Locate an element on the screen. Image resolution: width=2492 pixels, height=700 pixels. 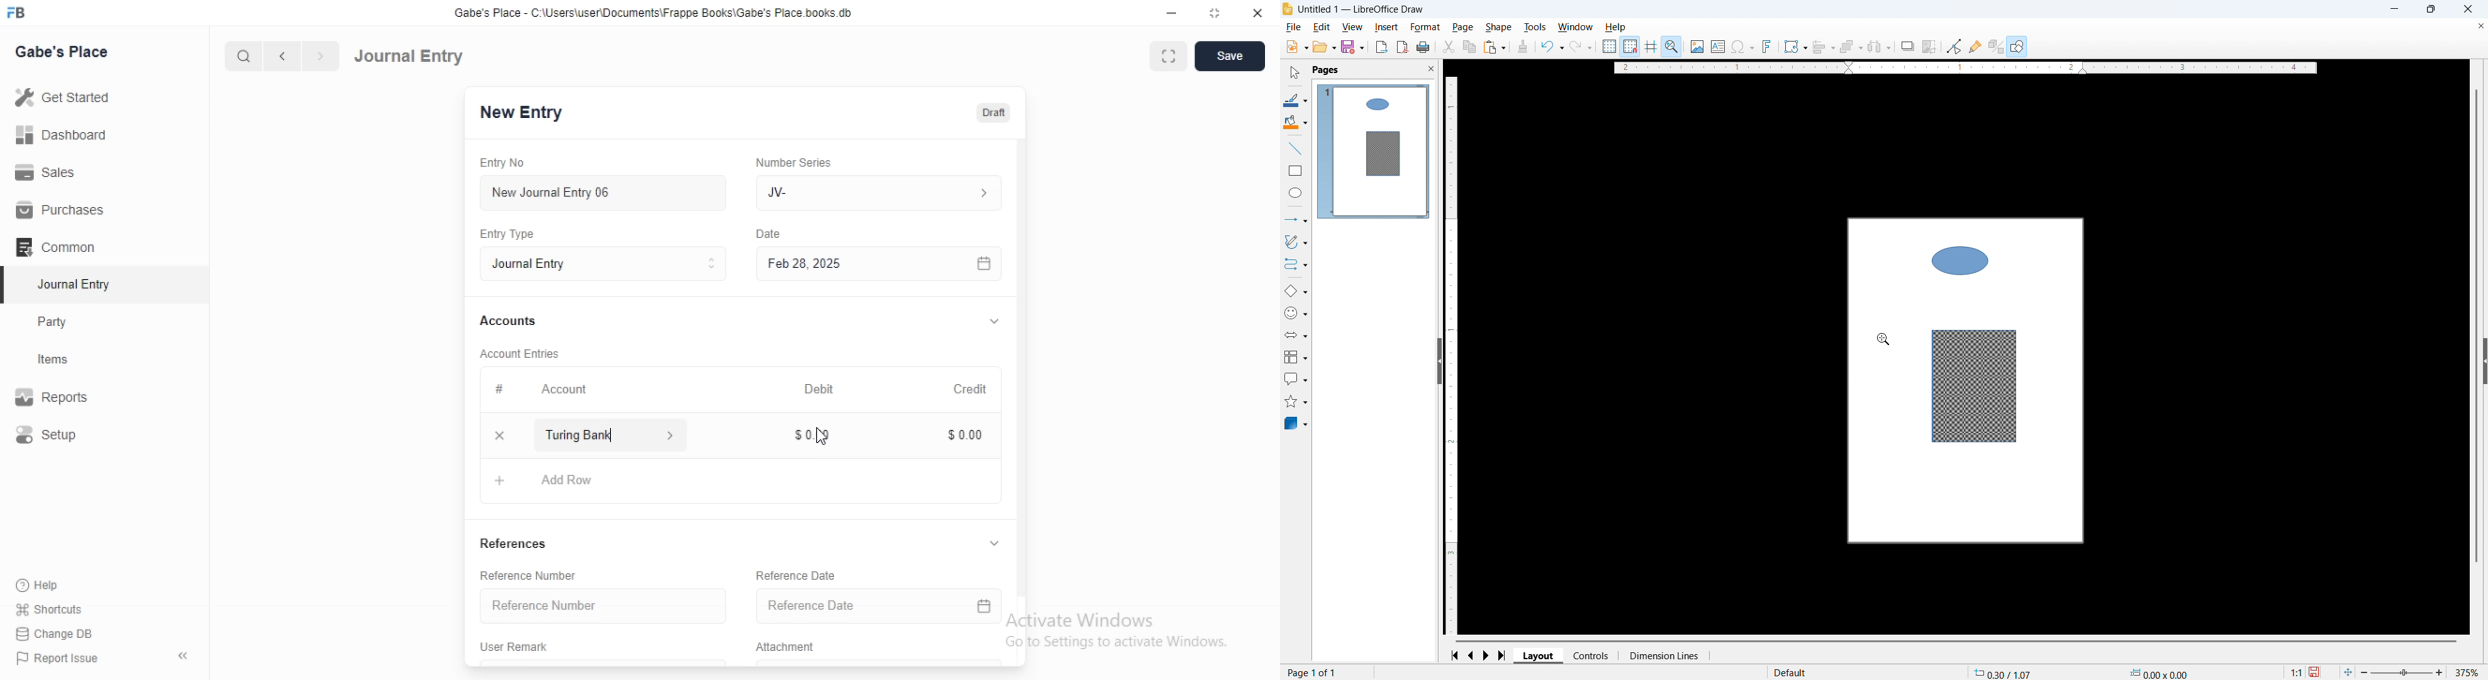
Go to first page  is located at coordinates (1457, 655).